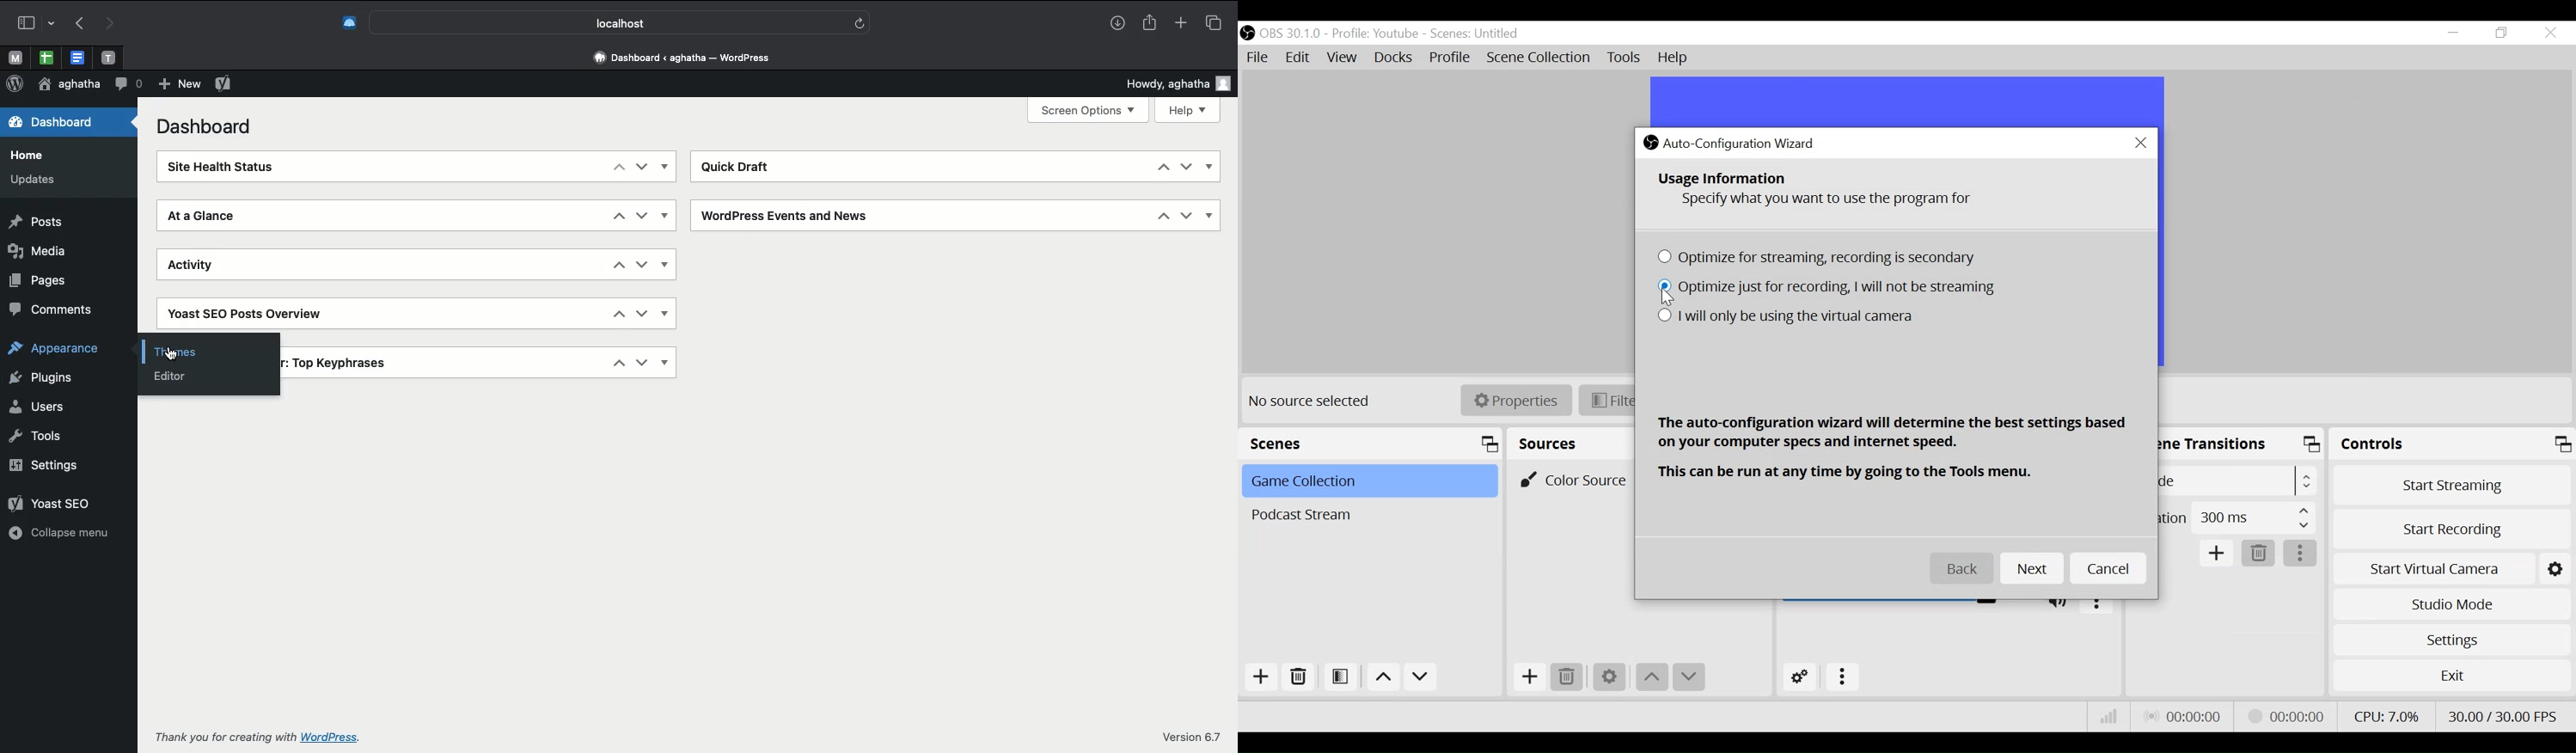 Image resolution: width=2576 pixels, height=756 pixels. I want to click on move down, so click(1420, 678).